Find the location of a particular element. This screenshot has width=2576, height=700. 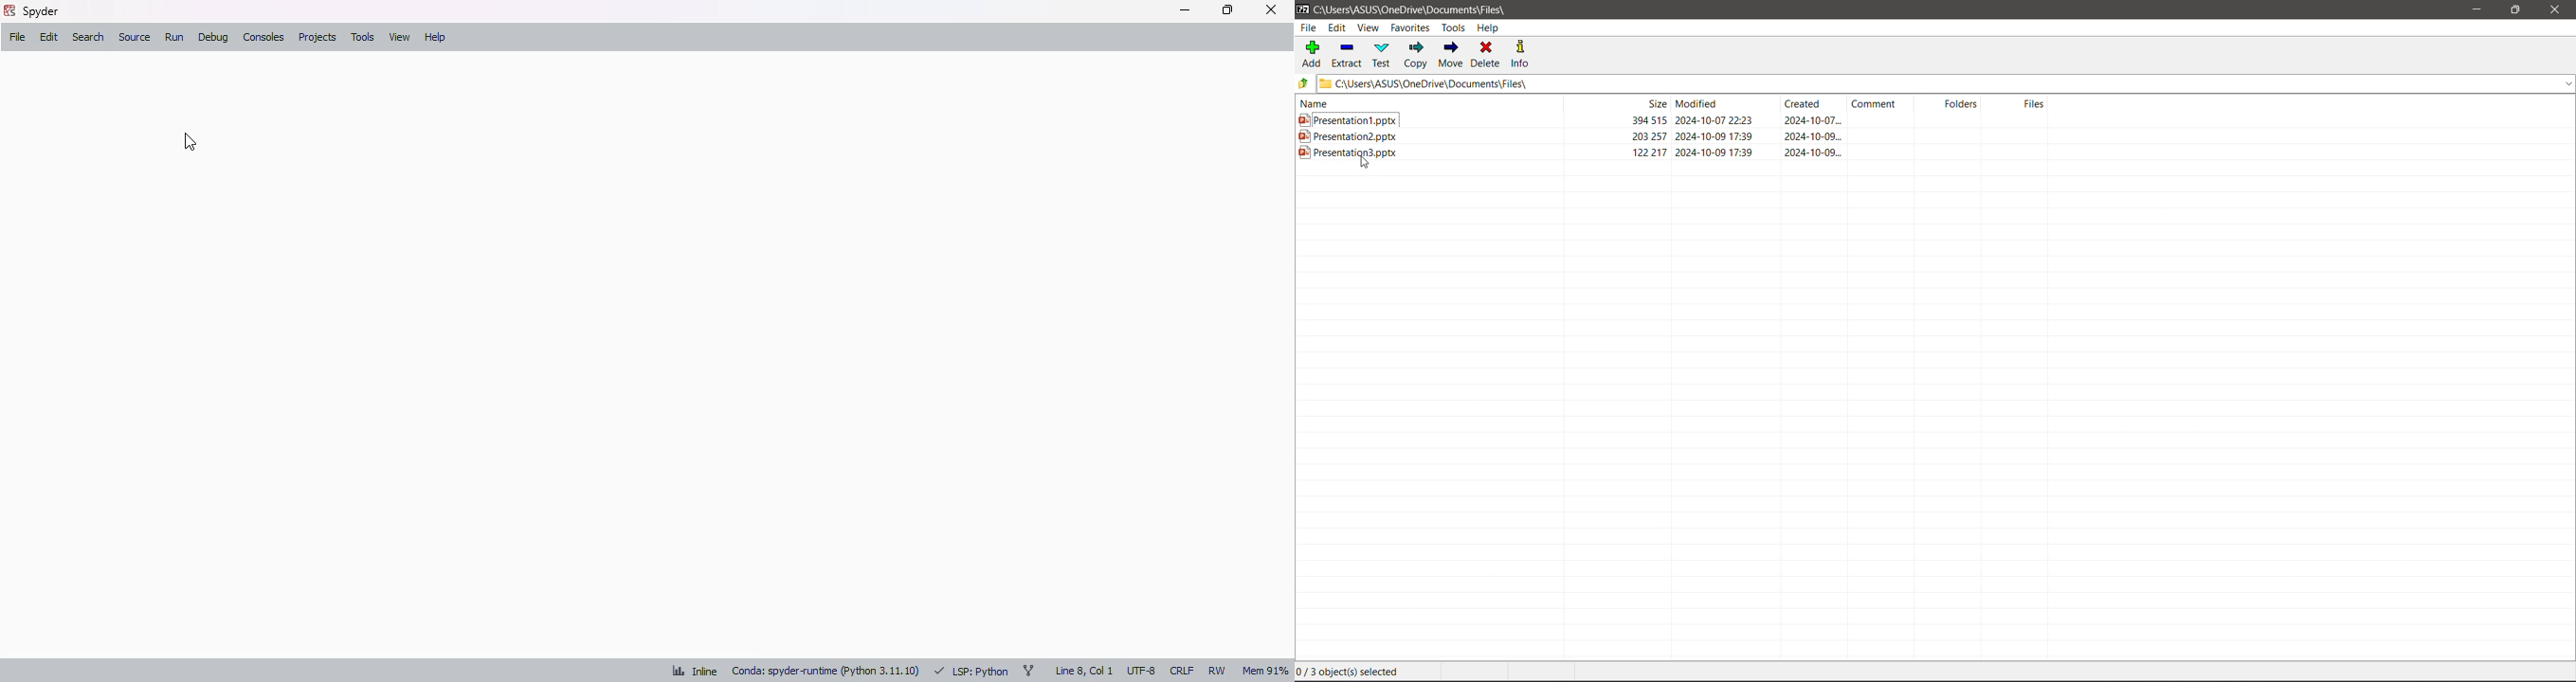

Move Up one level is located at coordinates (1306, 83).